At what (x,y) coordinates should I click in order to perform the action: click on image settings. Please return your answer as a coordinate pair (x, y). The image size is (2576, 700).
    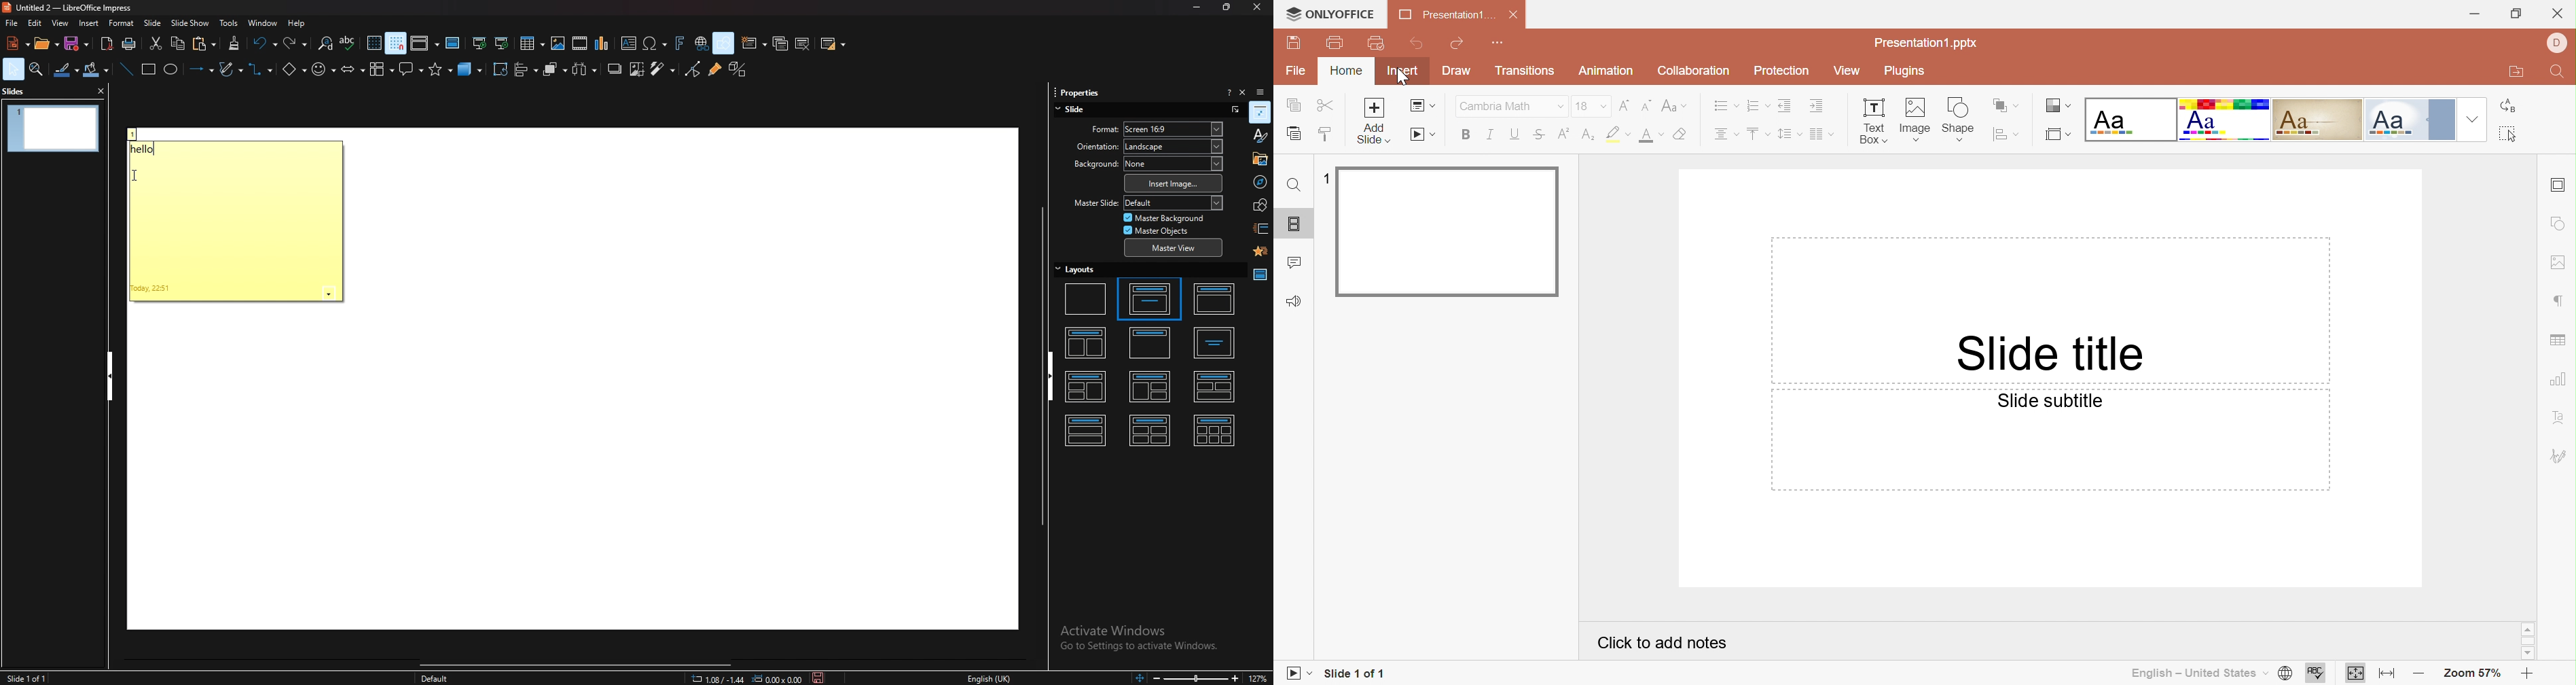
    Looking at the image, I should click on (2558, 261).